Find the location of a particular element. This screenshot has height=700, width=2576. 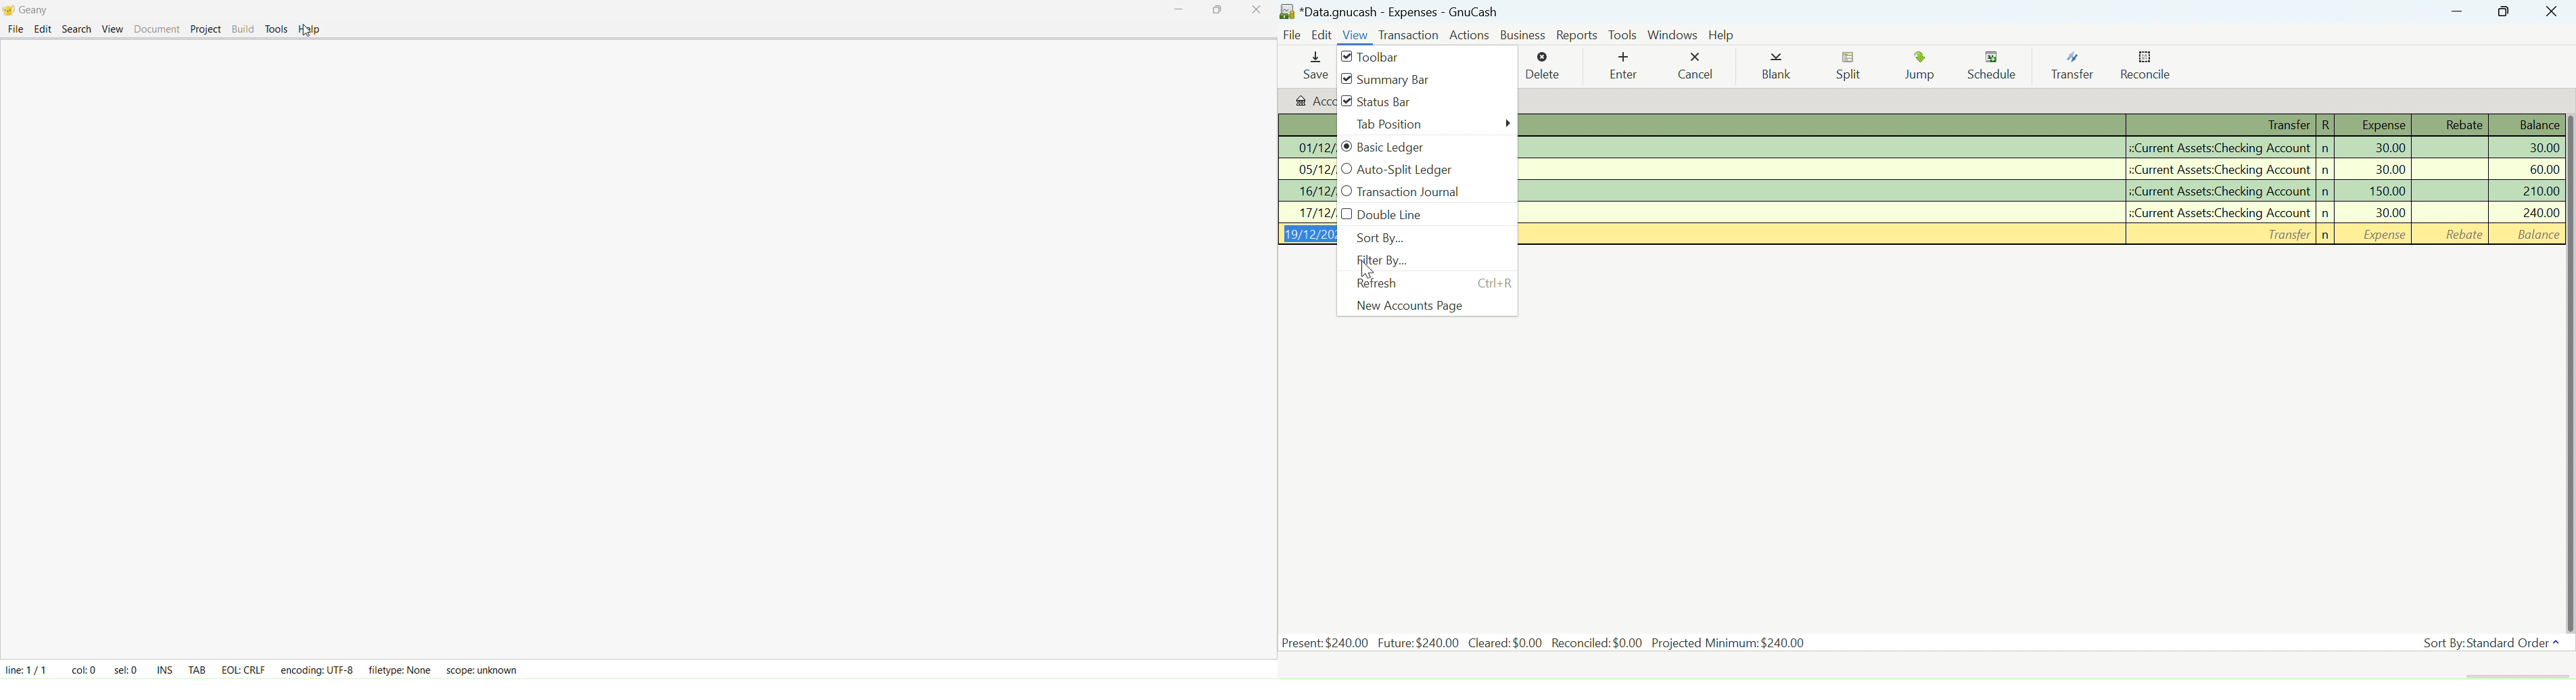

Filter By is located at coordinates (1415, 262).